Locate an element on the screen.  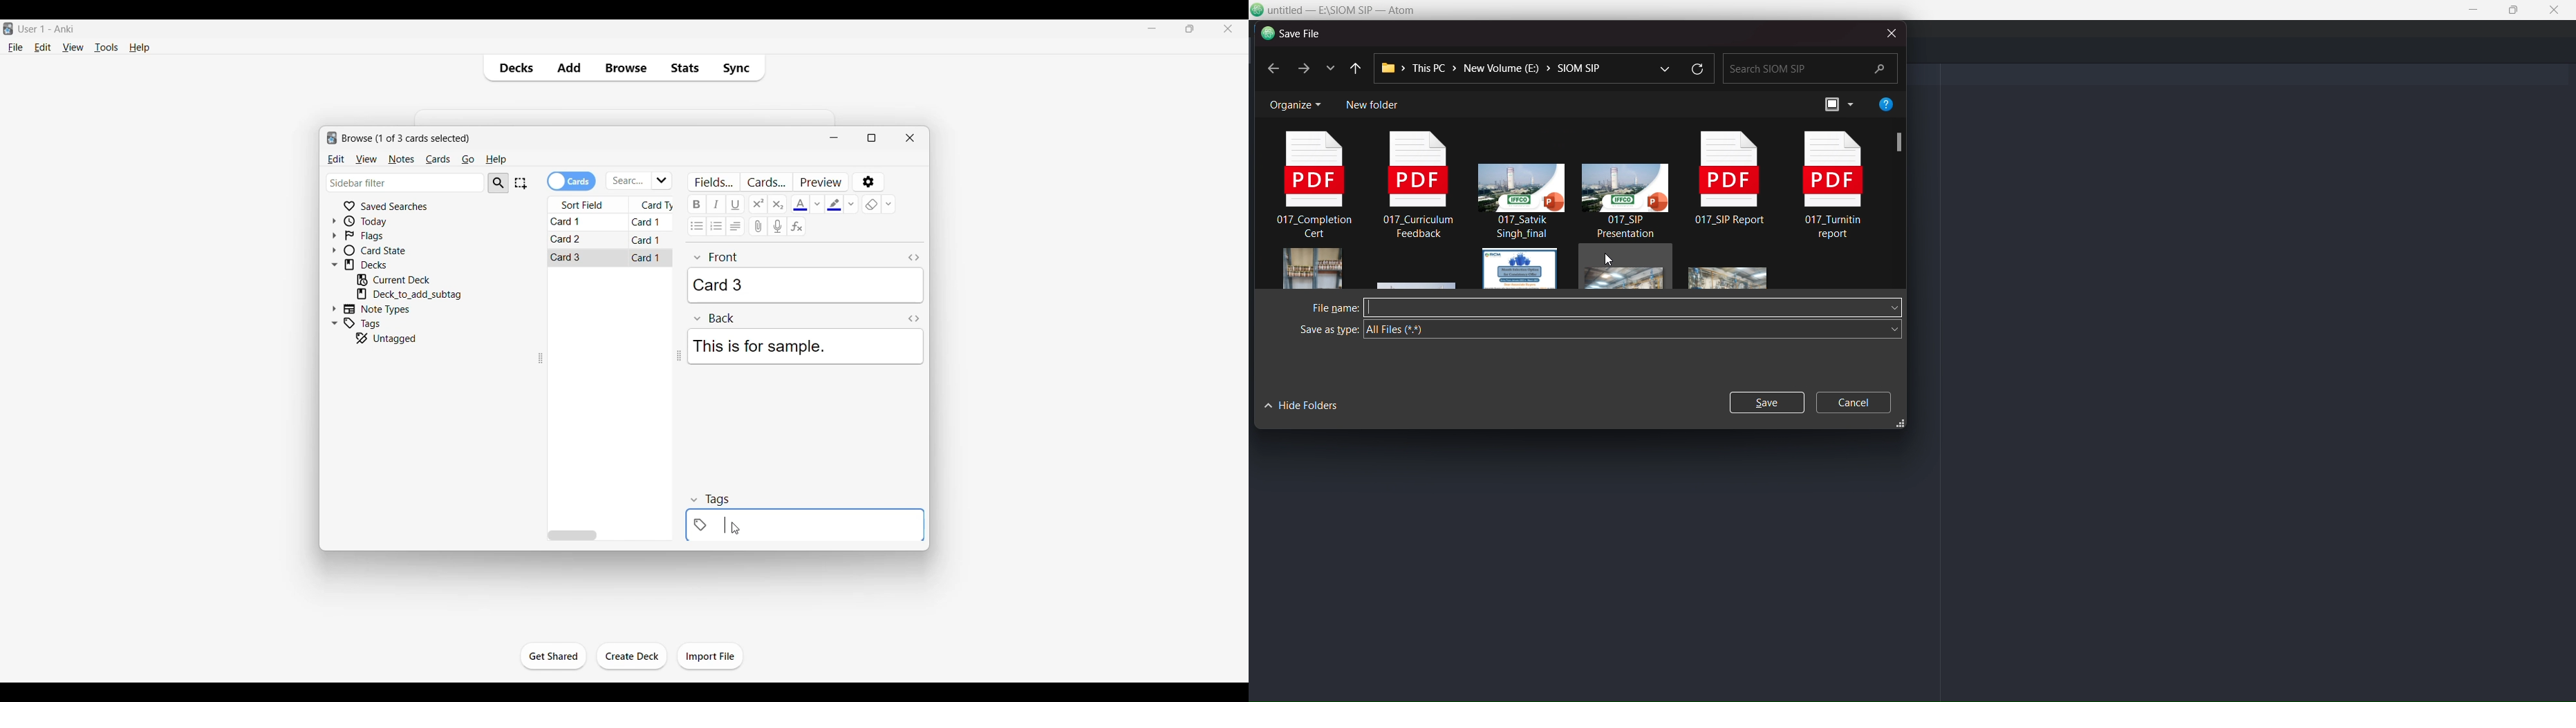
User 1 - Anki is located at coordinates (47, 28).